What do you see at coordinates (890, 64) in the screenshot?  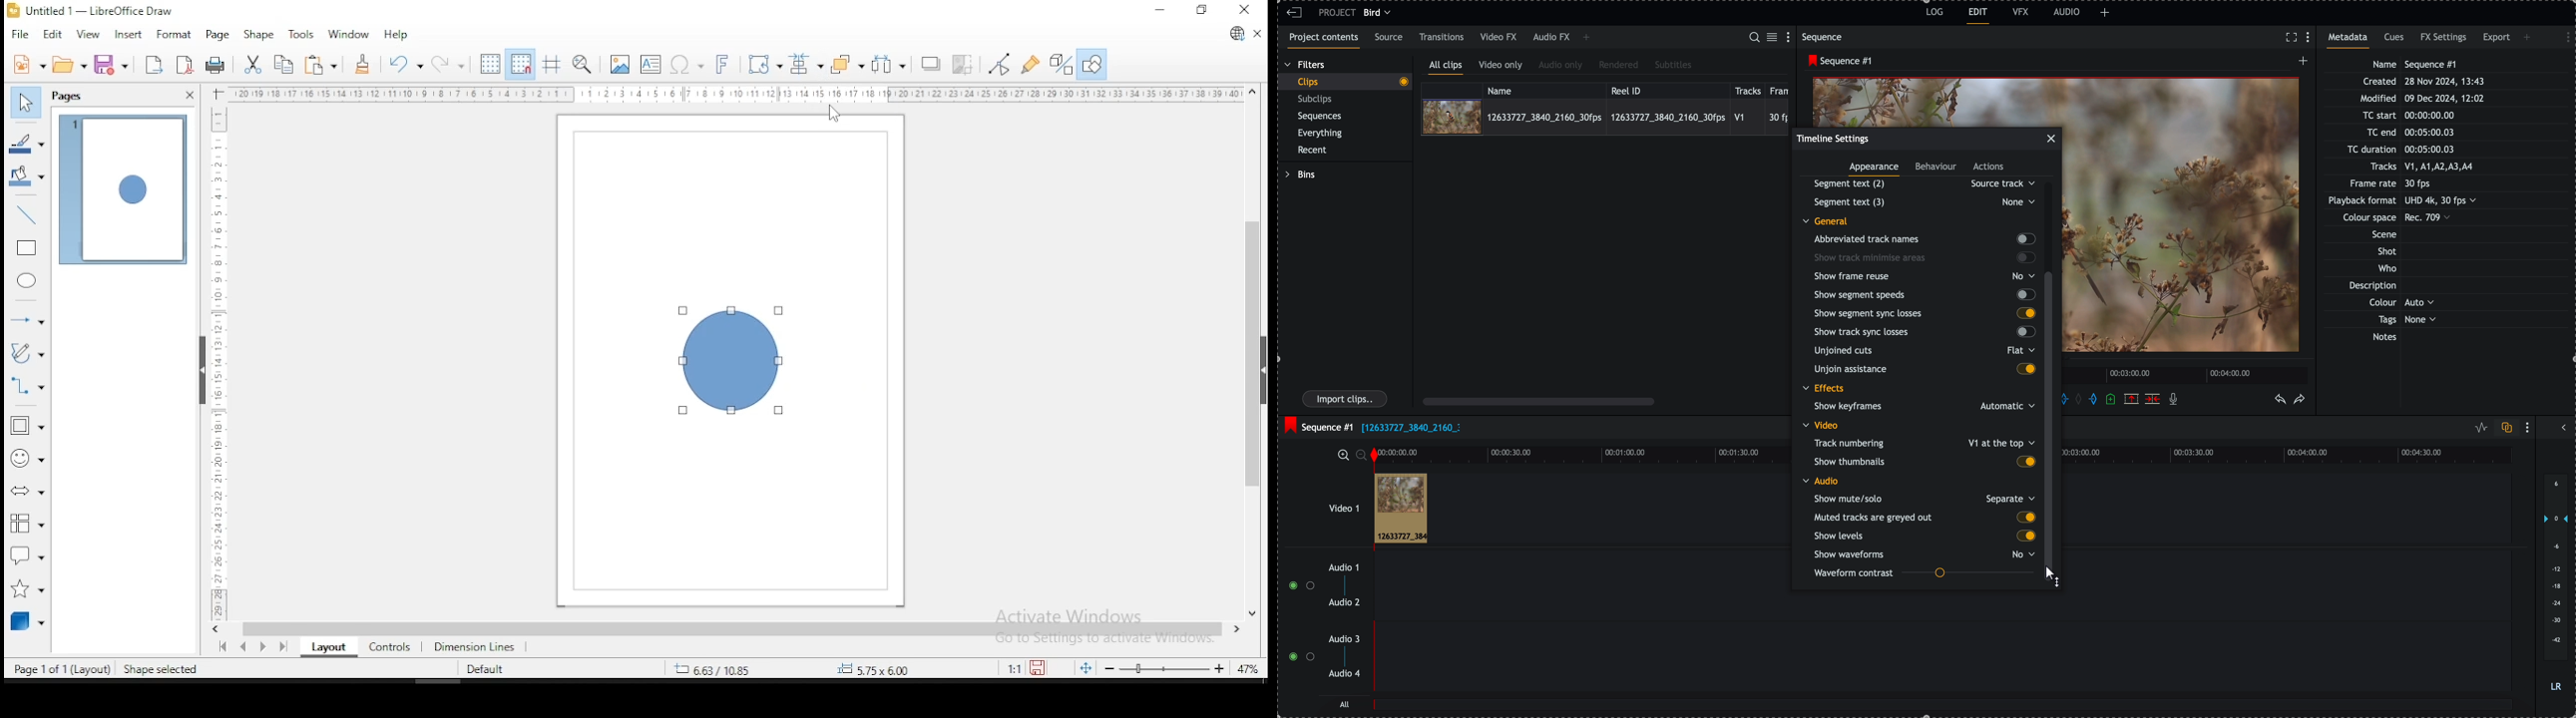 I see `select at leat three items to distribute` at bounding box center [890, 64].